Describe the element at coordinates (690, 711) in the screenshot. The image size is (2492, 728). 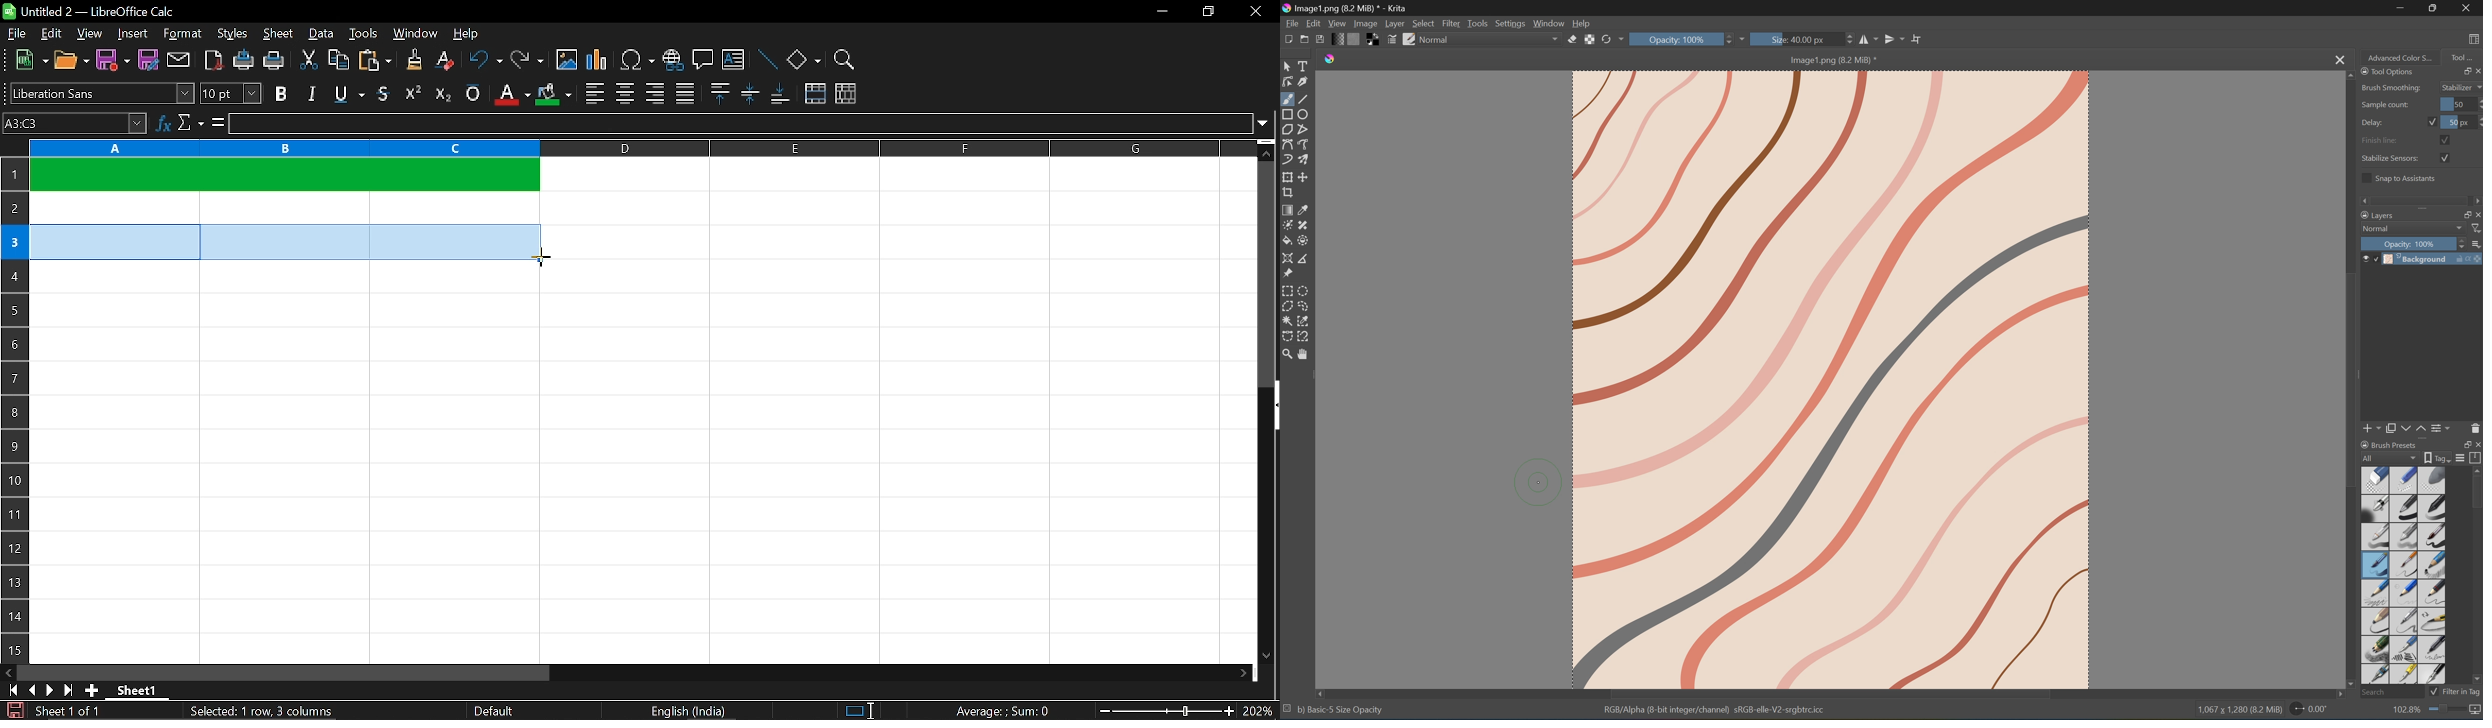
I see `English (India)` at that location.